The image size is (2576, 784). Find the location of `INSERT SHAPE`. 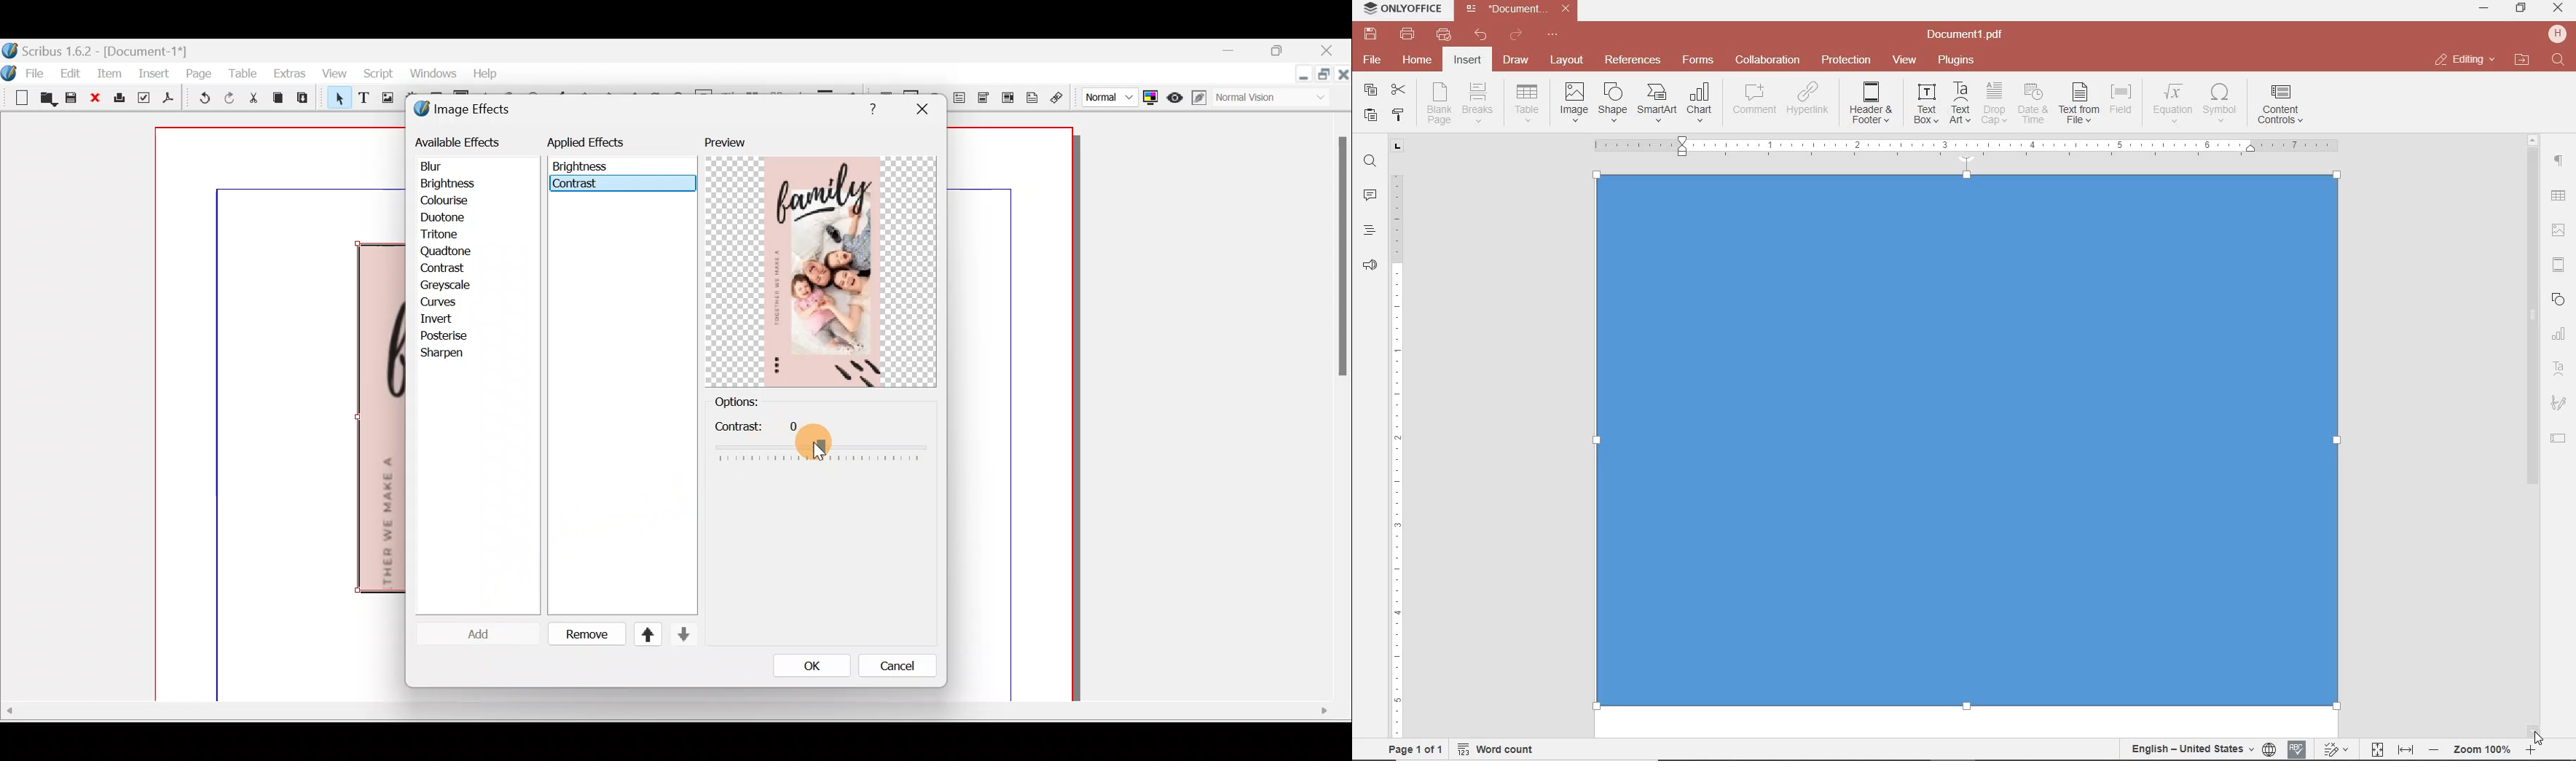

INSERT SHAPE is located at coordinates (1611, 101).